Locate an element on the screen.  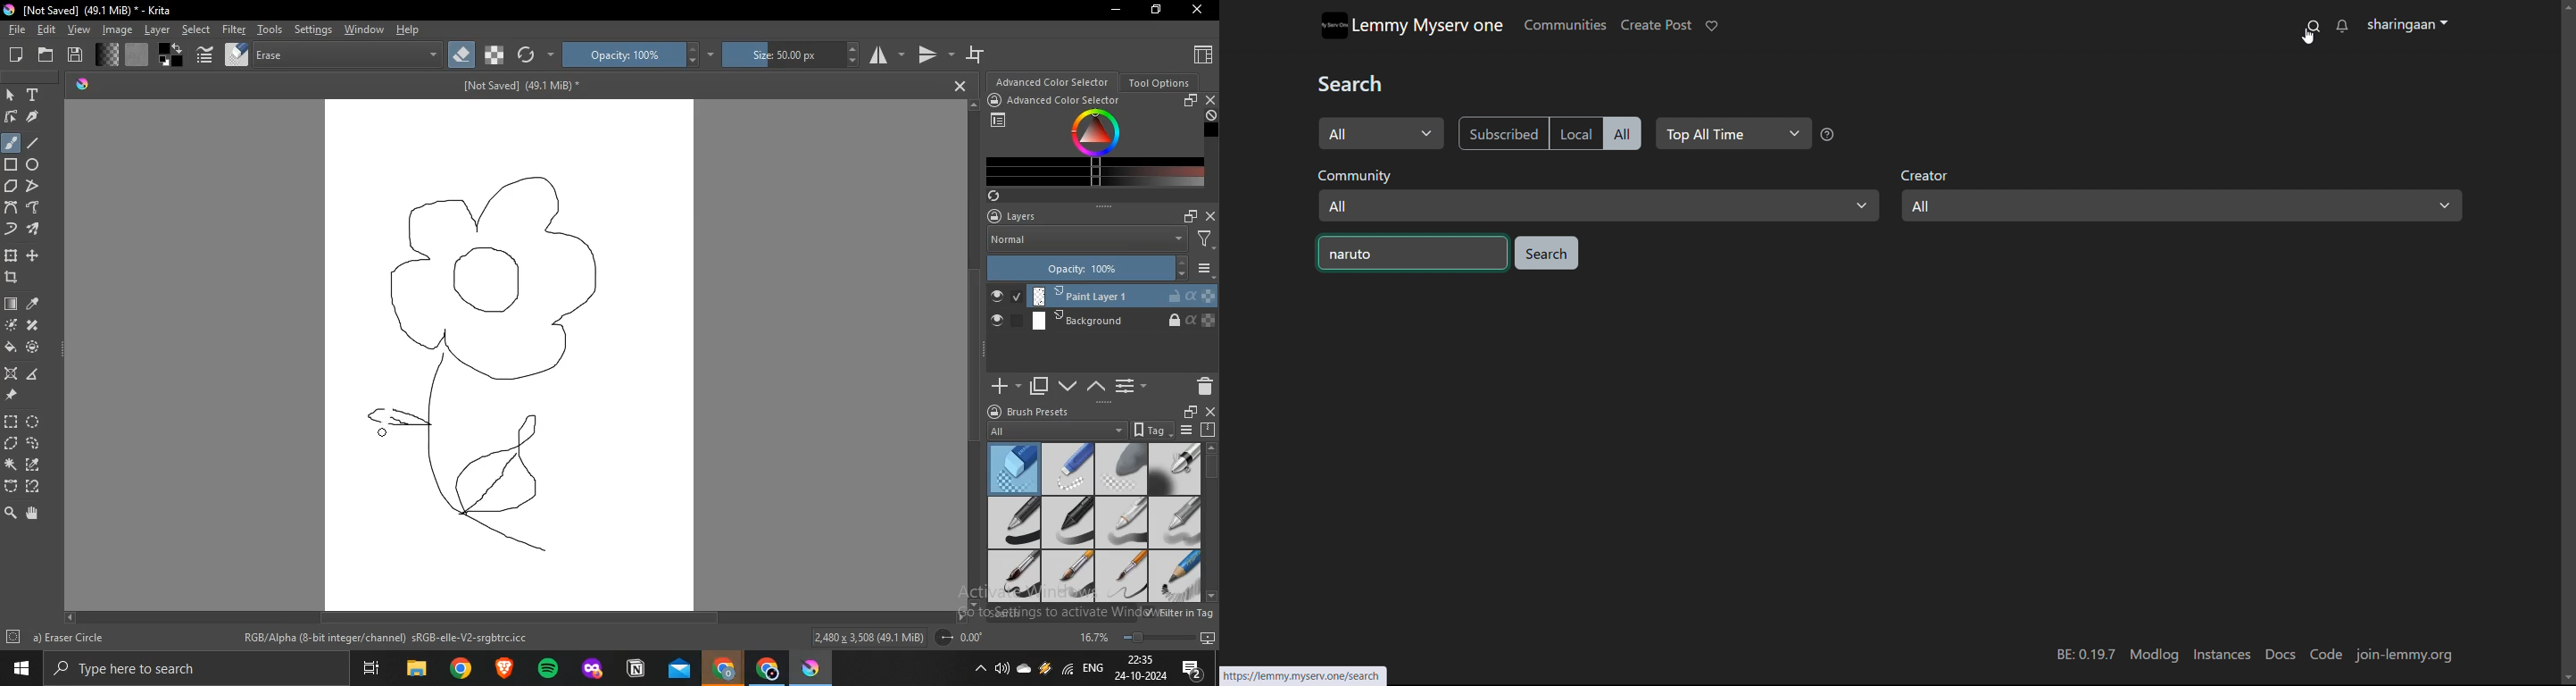
fill patterns is located at coordinates (139, 54).